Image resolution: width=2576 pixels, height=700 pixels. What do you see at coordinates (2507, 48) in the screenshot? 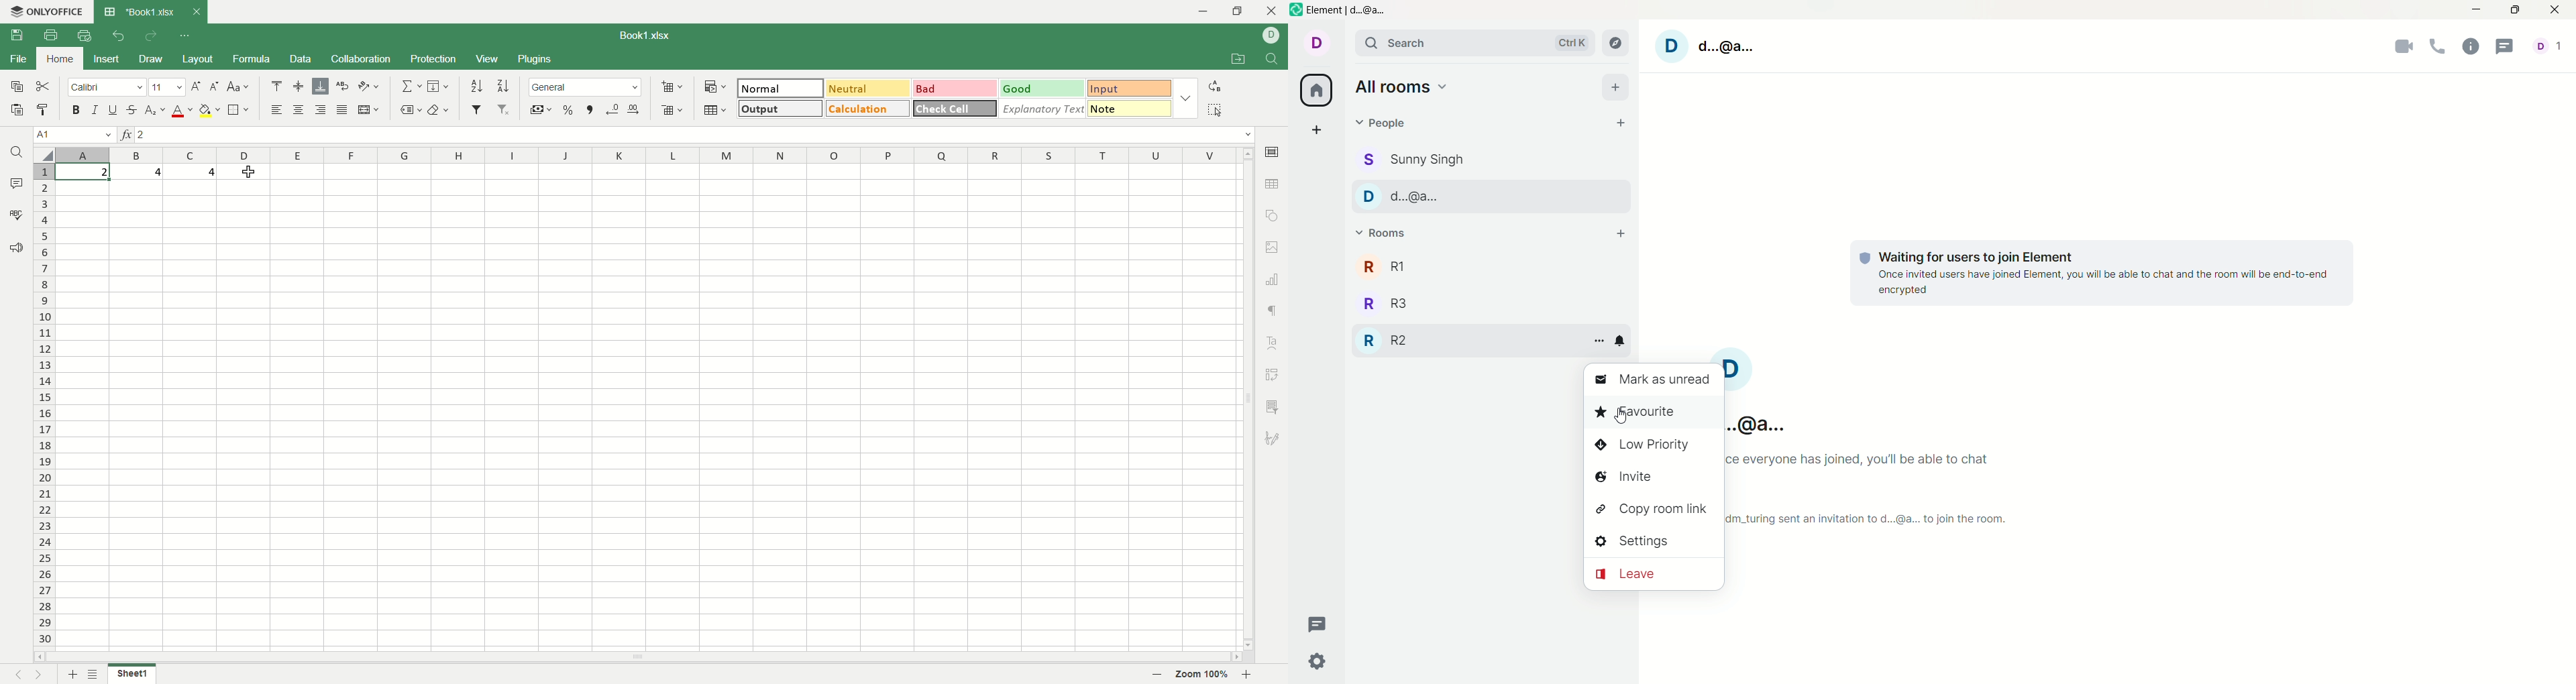
I see `threads` at bounding box center [2507, 48].